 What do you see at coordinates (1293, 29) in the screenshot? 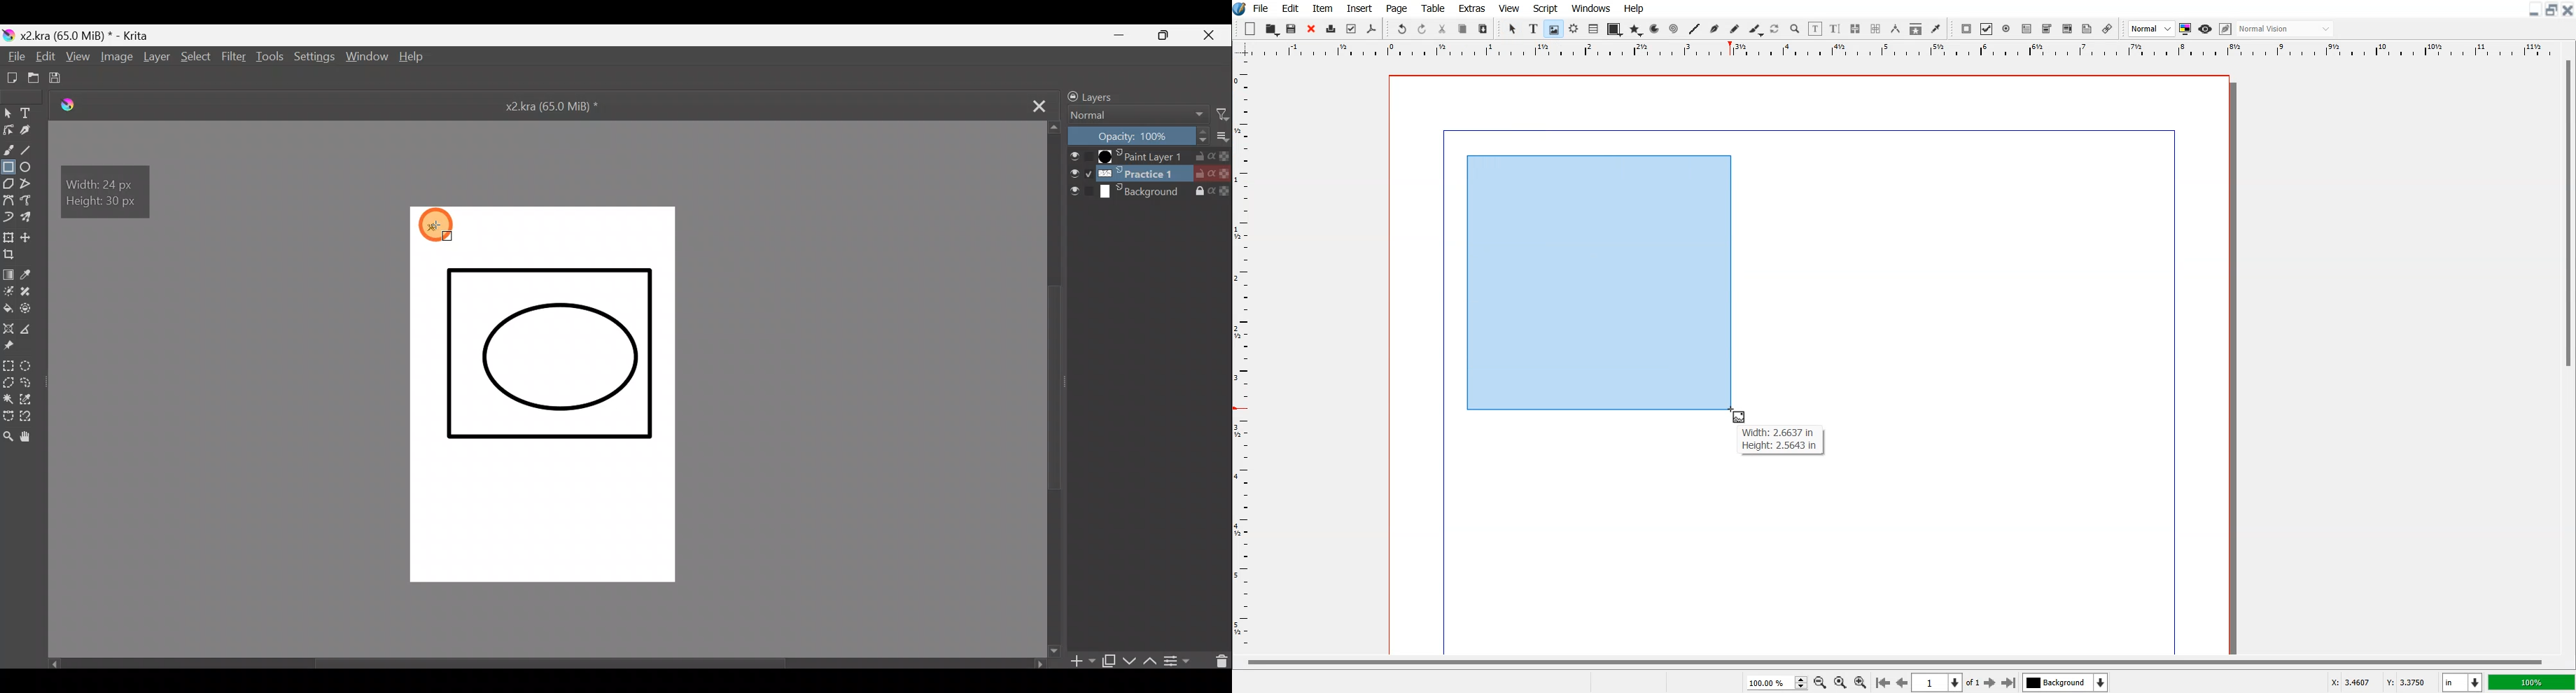
I see `Open` at bounding box center [1293, 29].